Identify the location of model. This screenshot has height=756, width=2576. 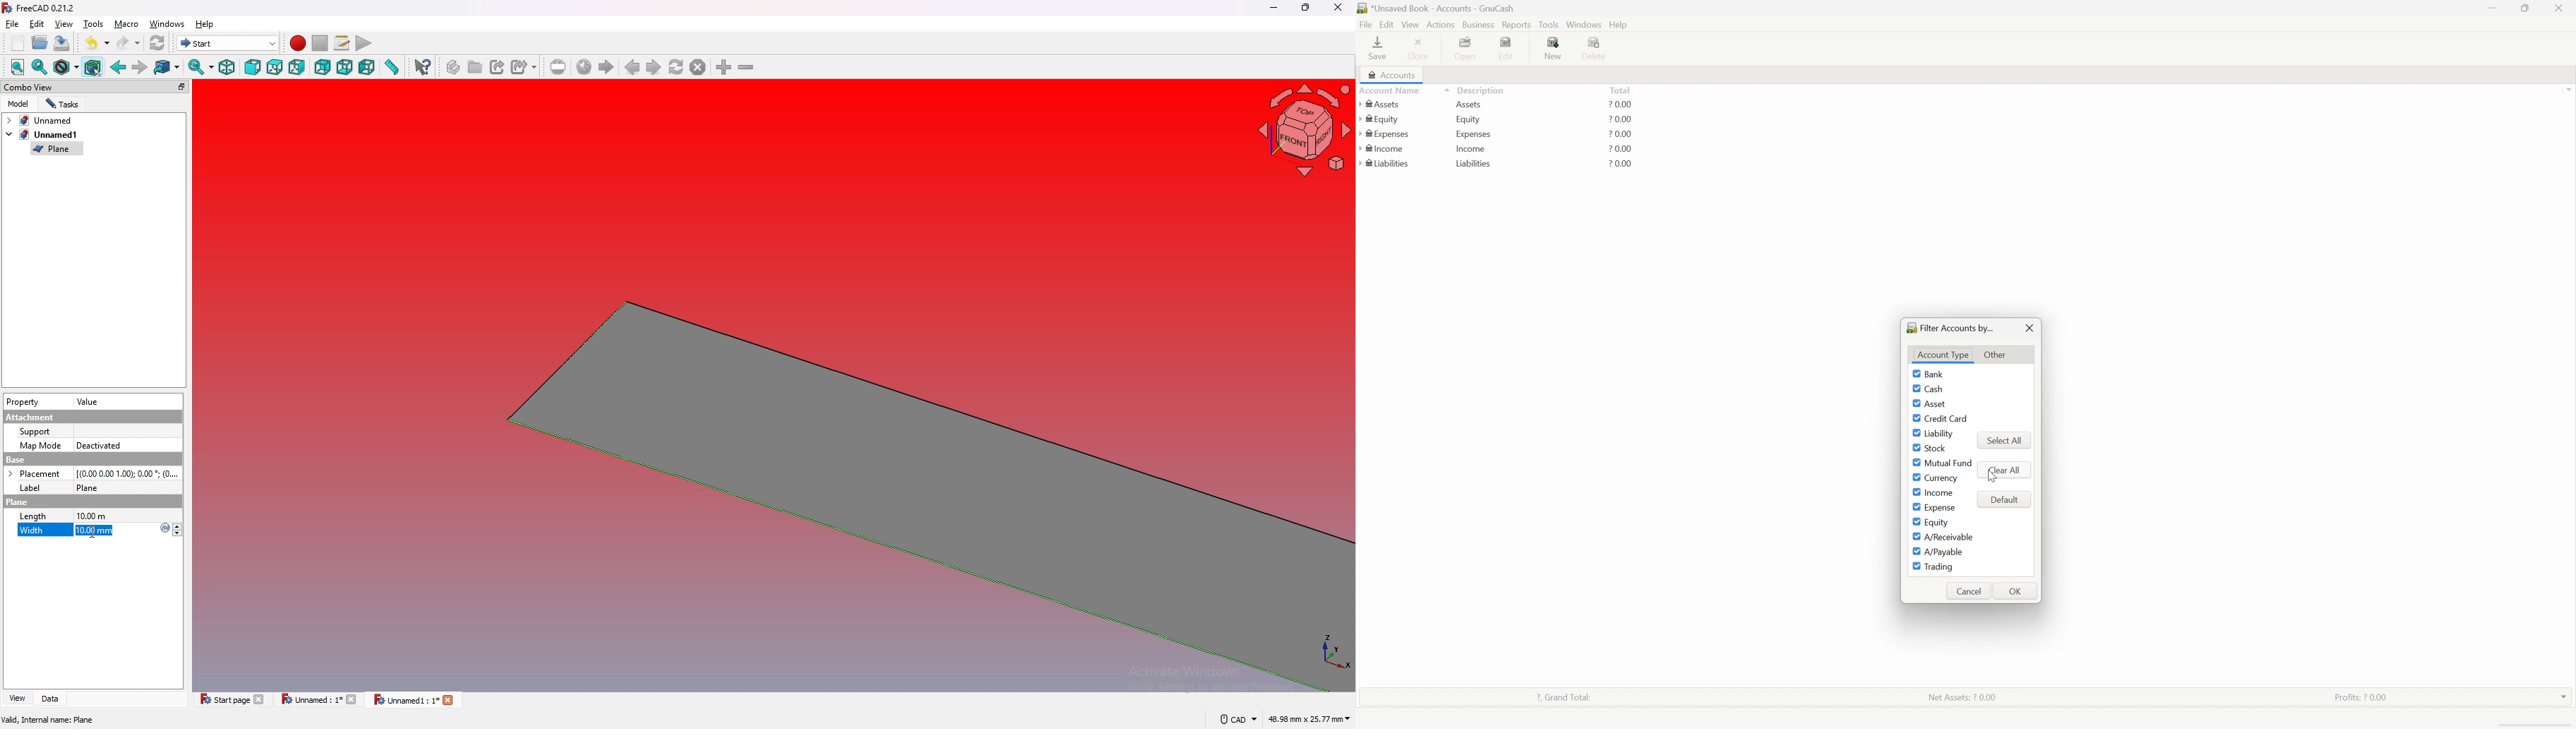
(19, 104).